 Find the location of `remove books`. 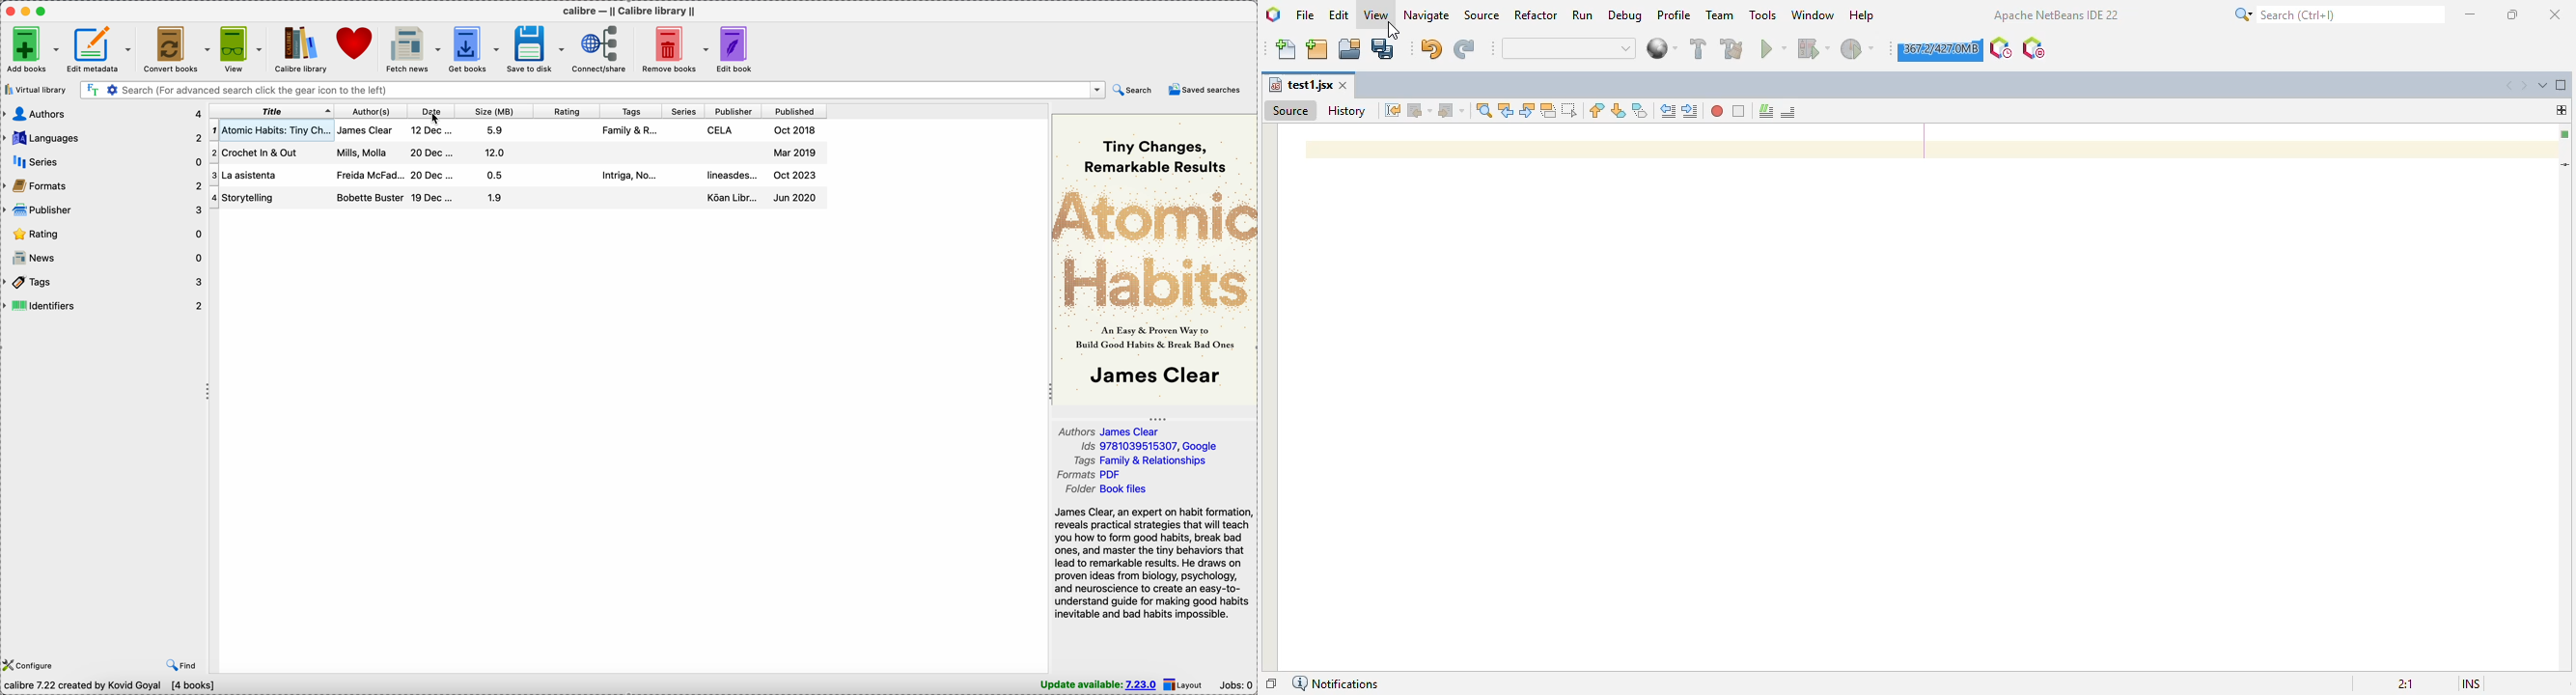

remove books is located at coordinates (674, 48).